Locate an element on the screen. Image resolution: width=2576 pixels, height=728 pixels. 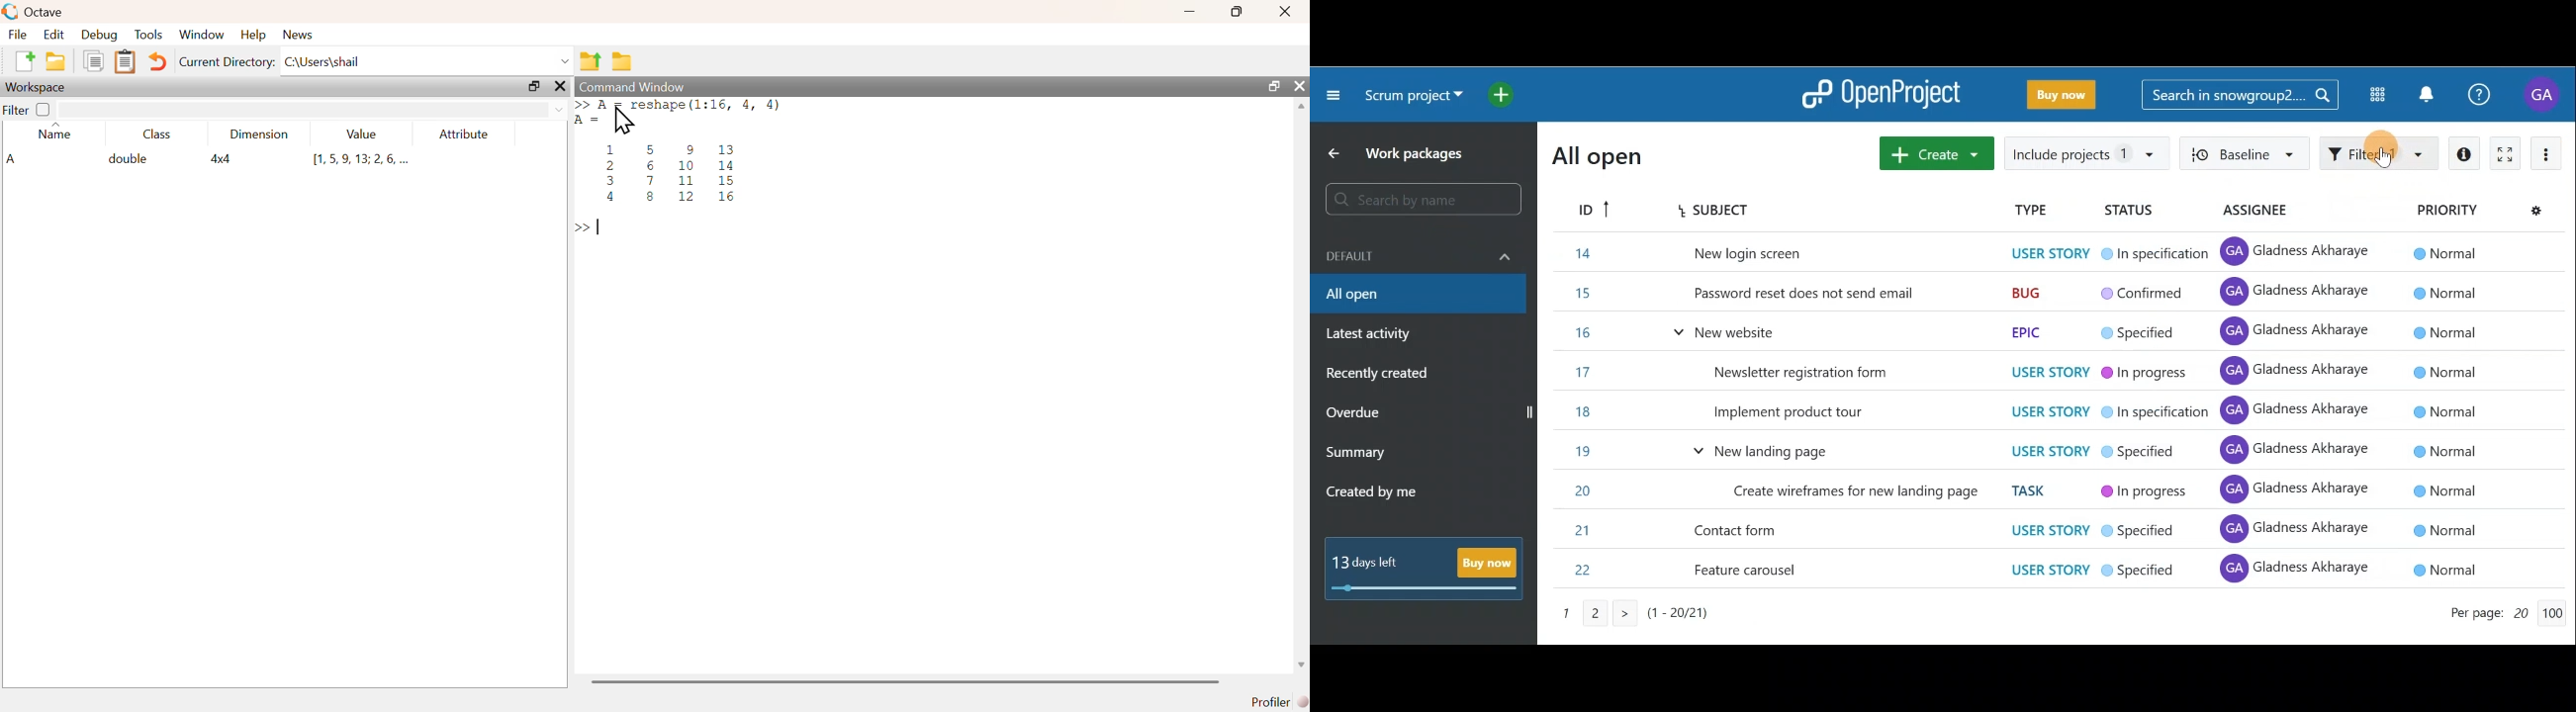
Page count is located at coordinates (2502, 615).